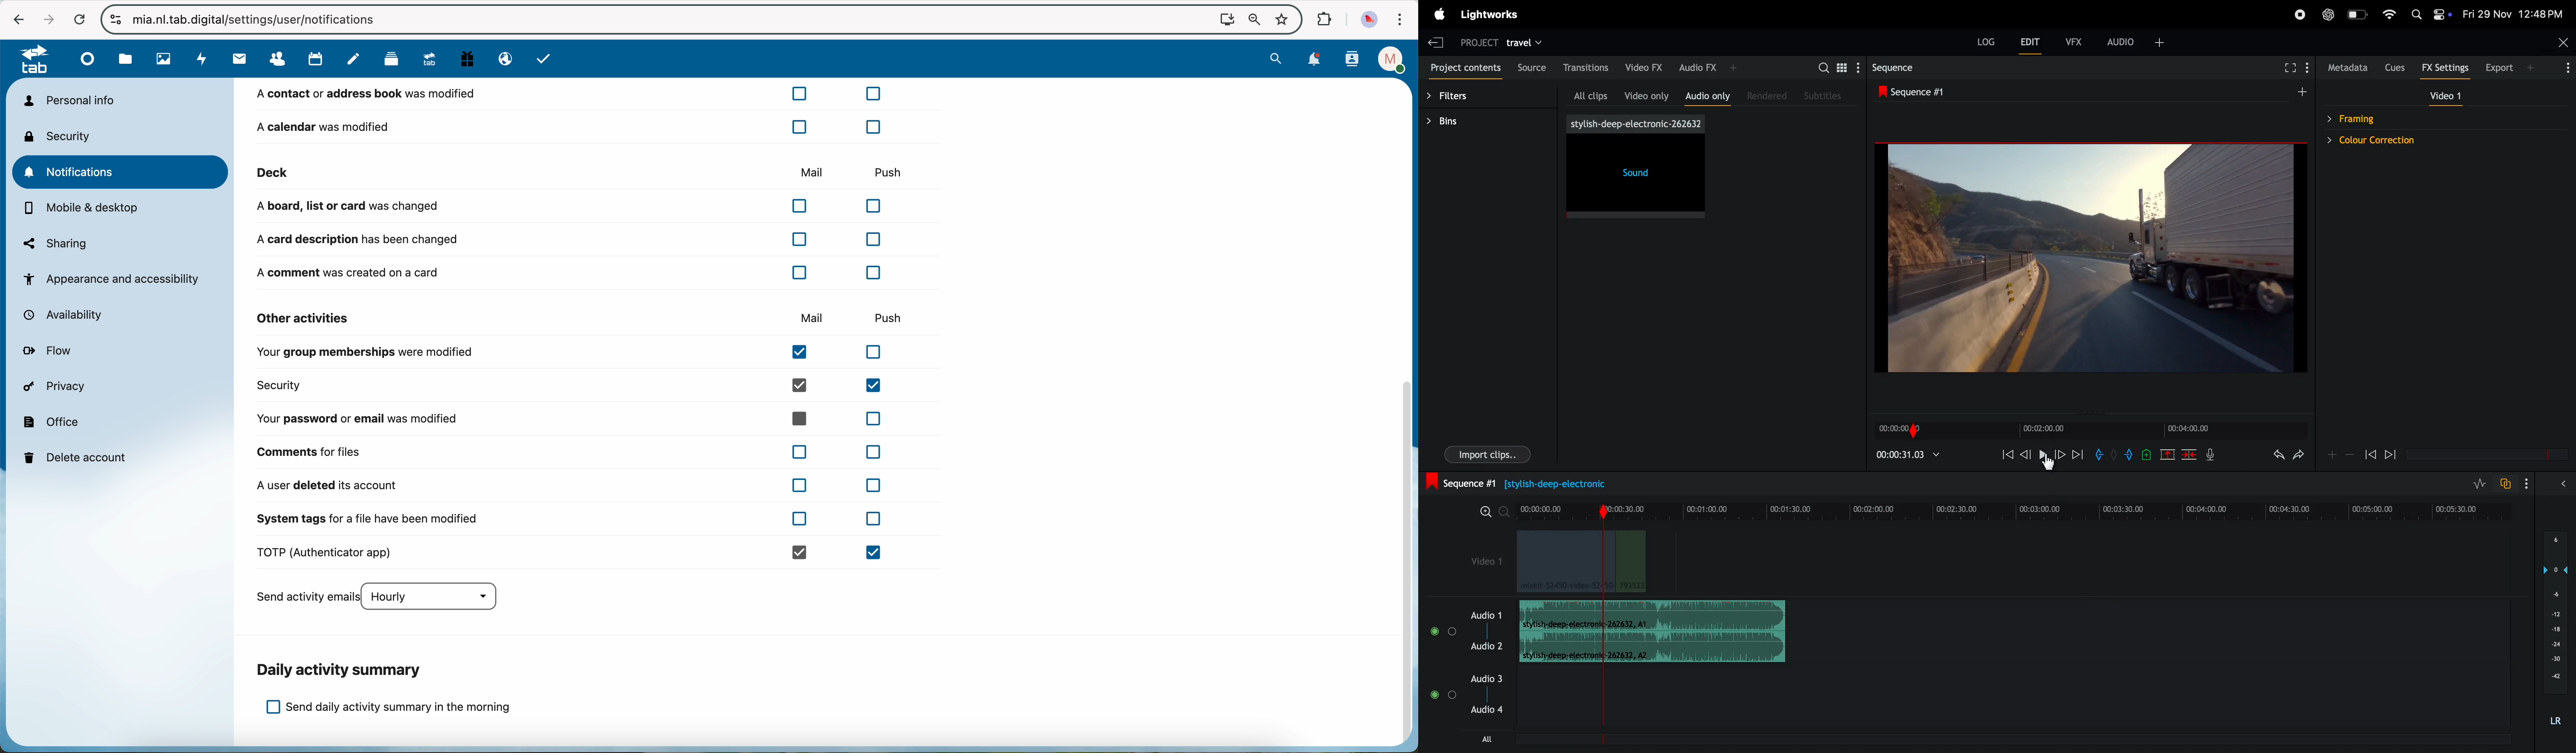 The width and height of the screenshot is (2576, 756). Describe the element at coordinates (1980, 40) in the screenshot. I see `log` at that location.